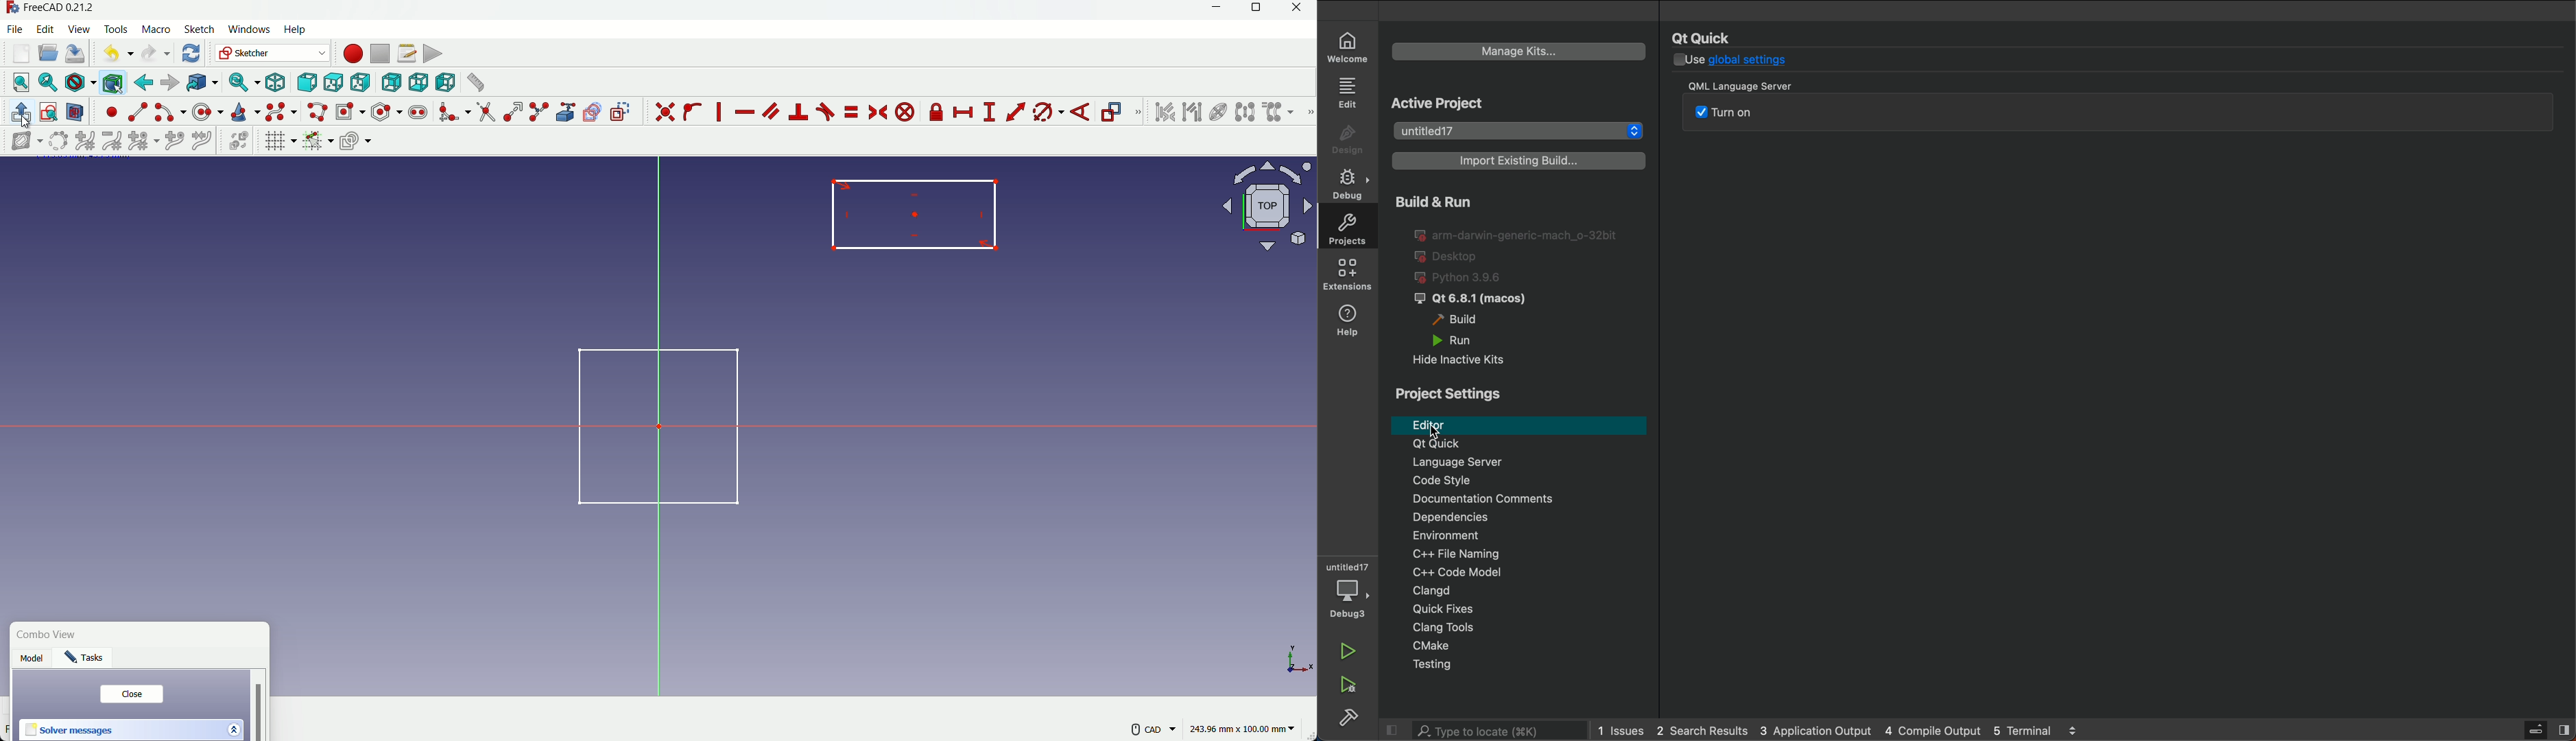 The image size is (2576, 756). I want to click on maximize or restore, so click(1258, 10).